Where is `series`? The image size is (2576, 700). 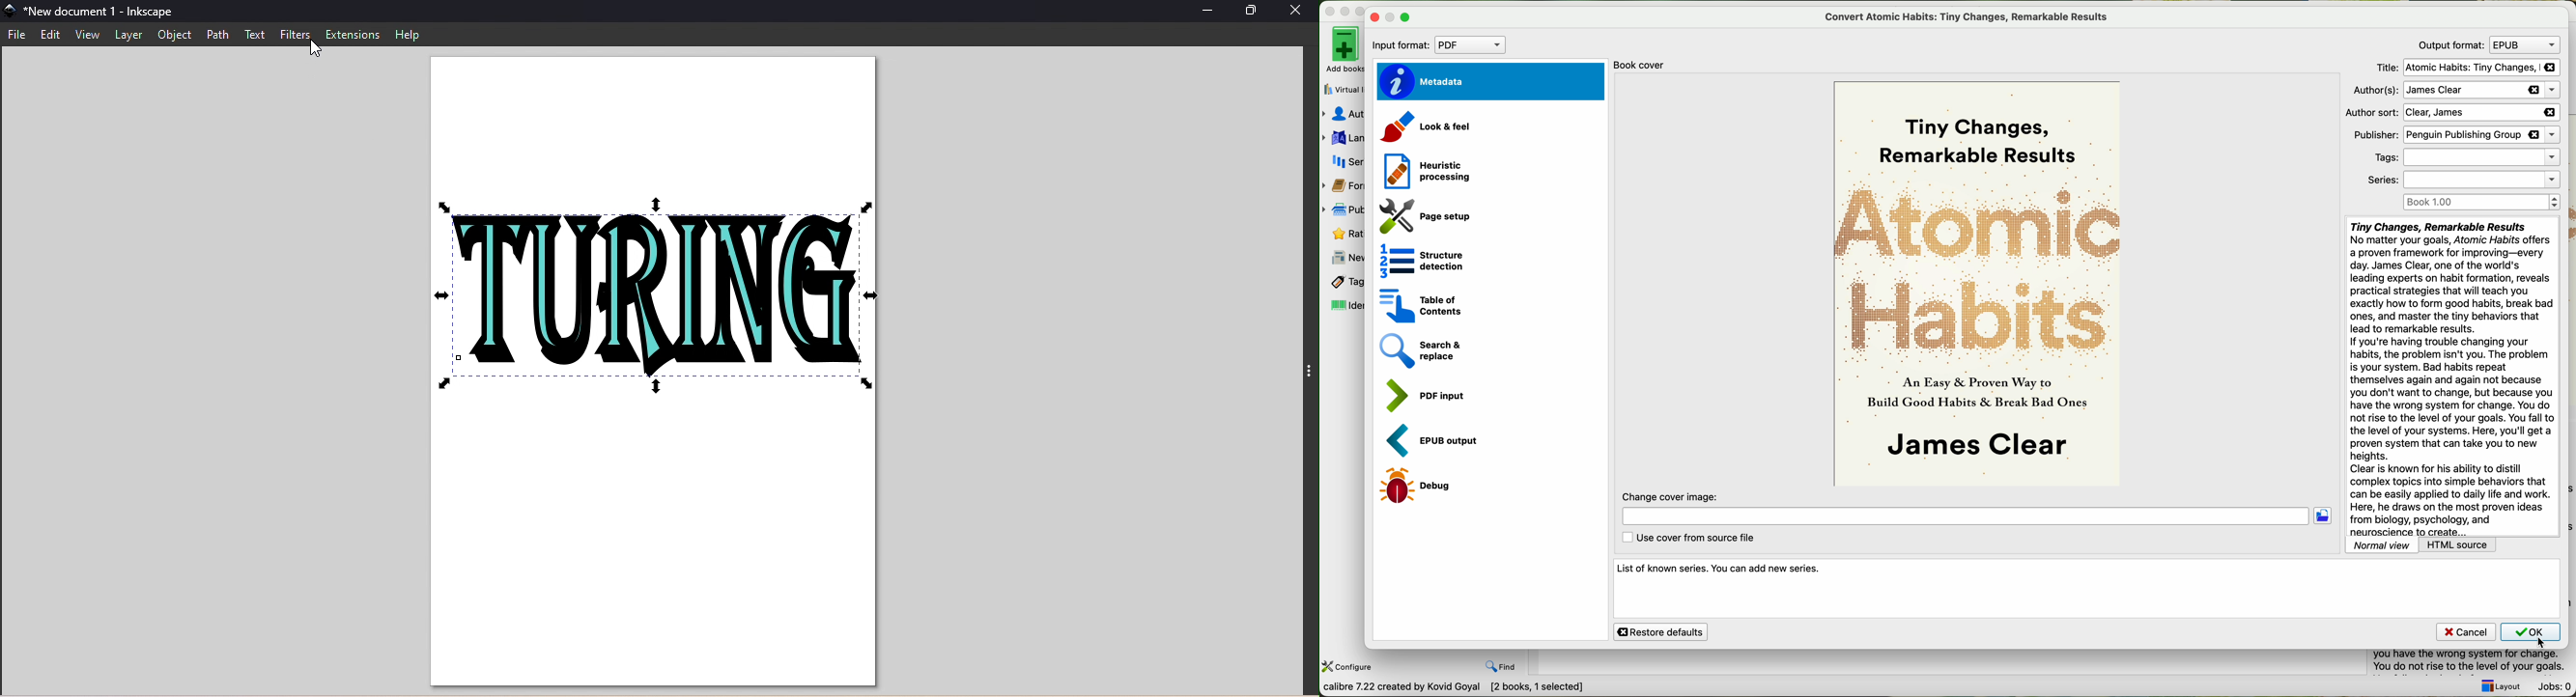
series is located at coordinates (2462, 179).